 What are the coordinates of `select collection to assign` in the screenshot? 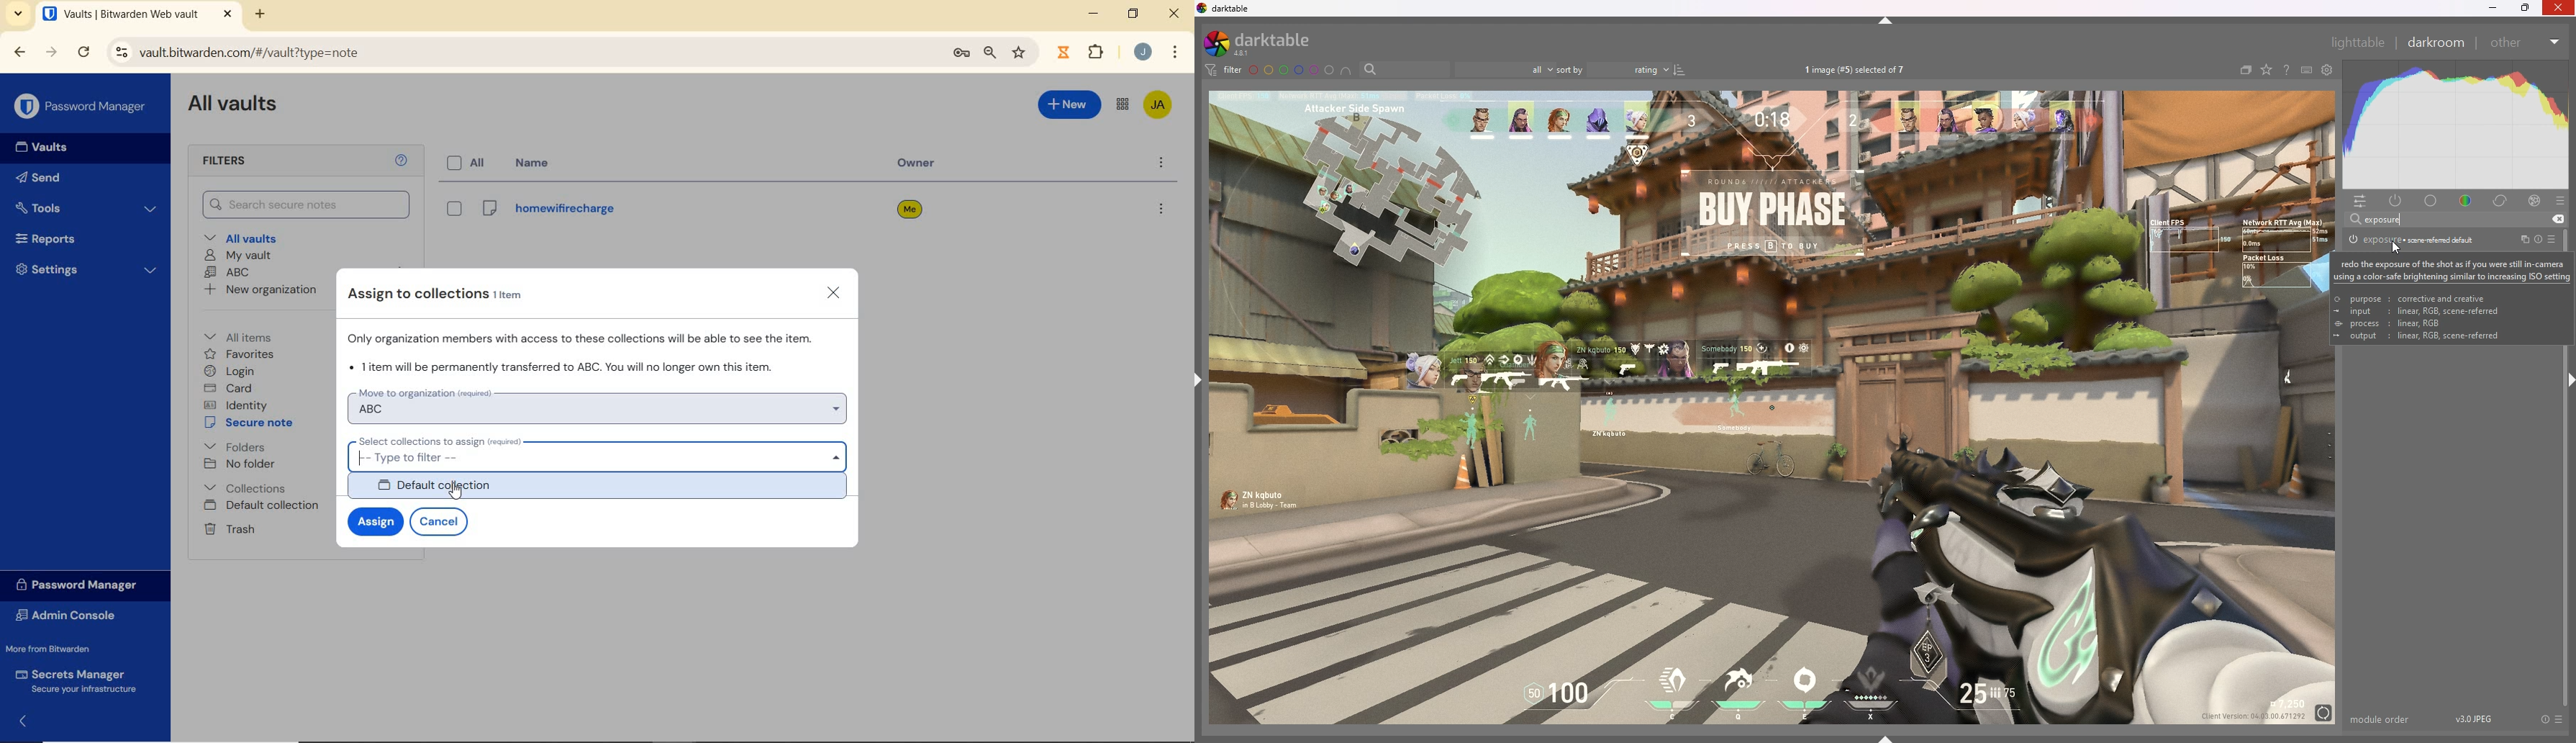 It's located at (600, 452).